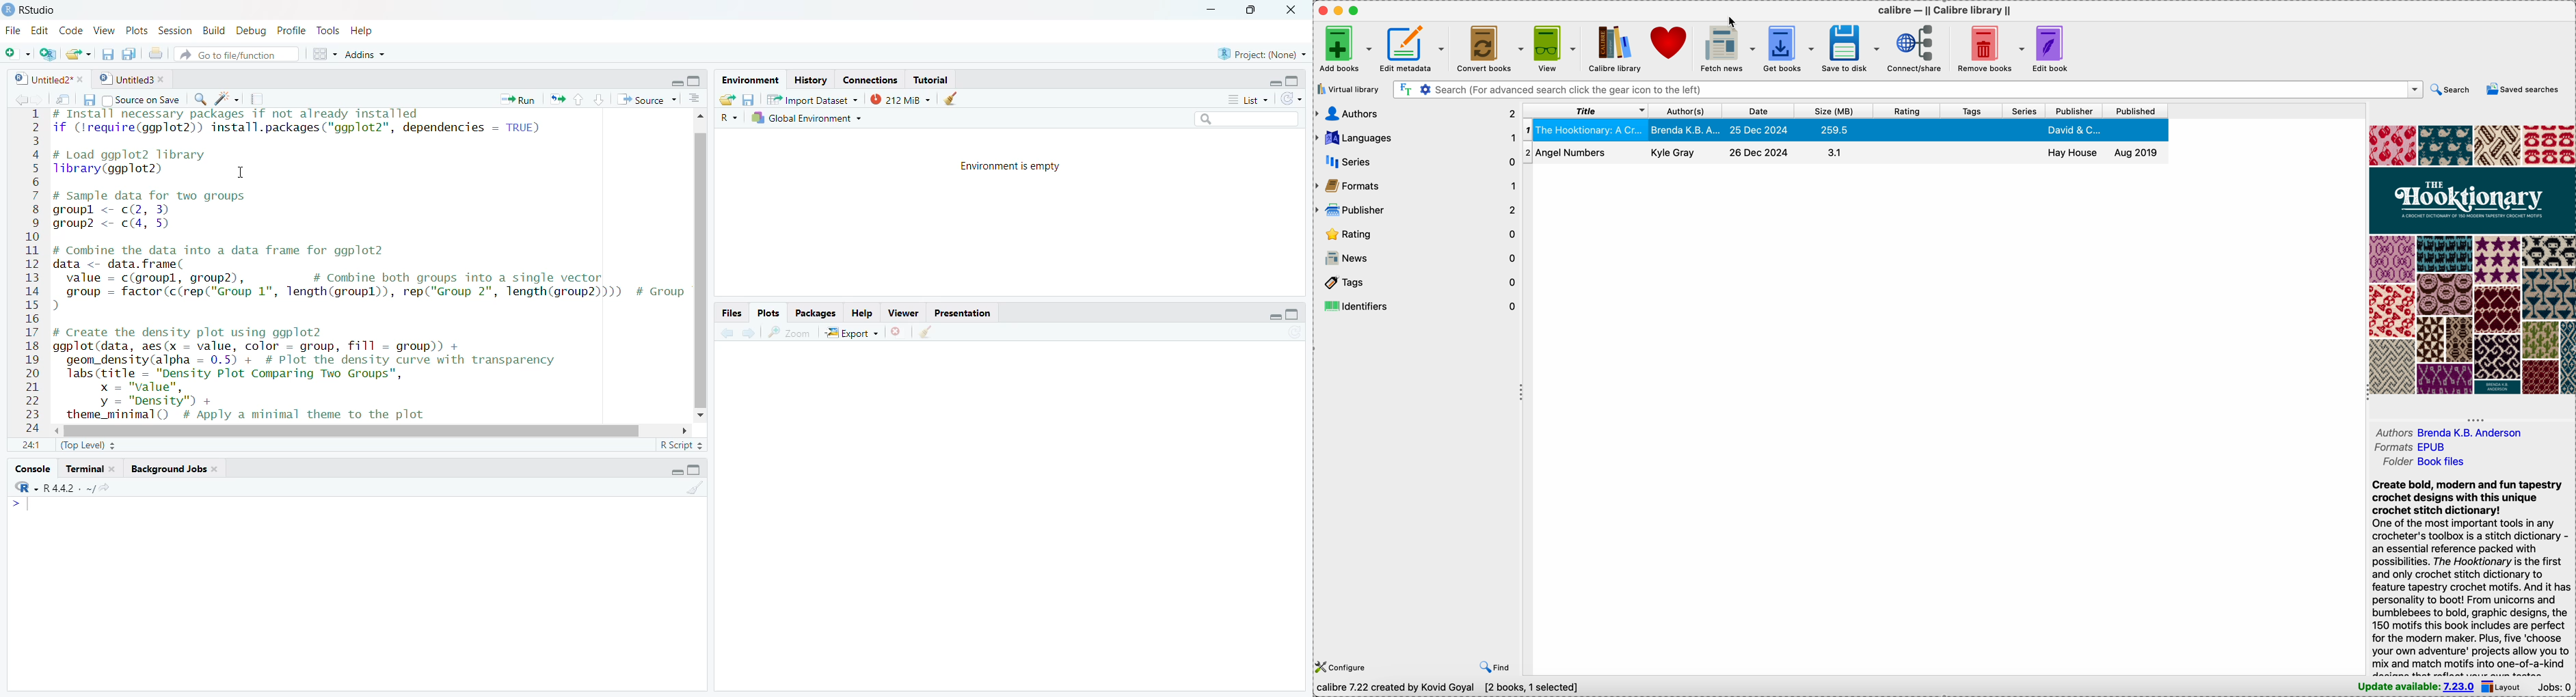  I want to click on , so click(25, 506).